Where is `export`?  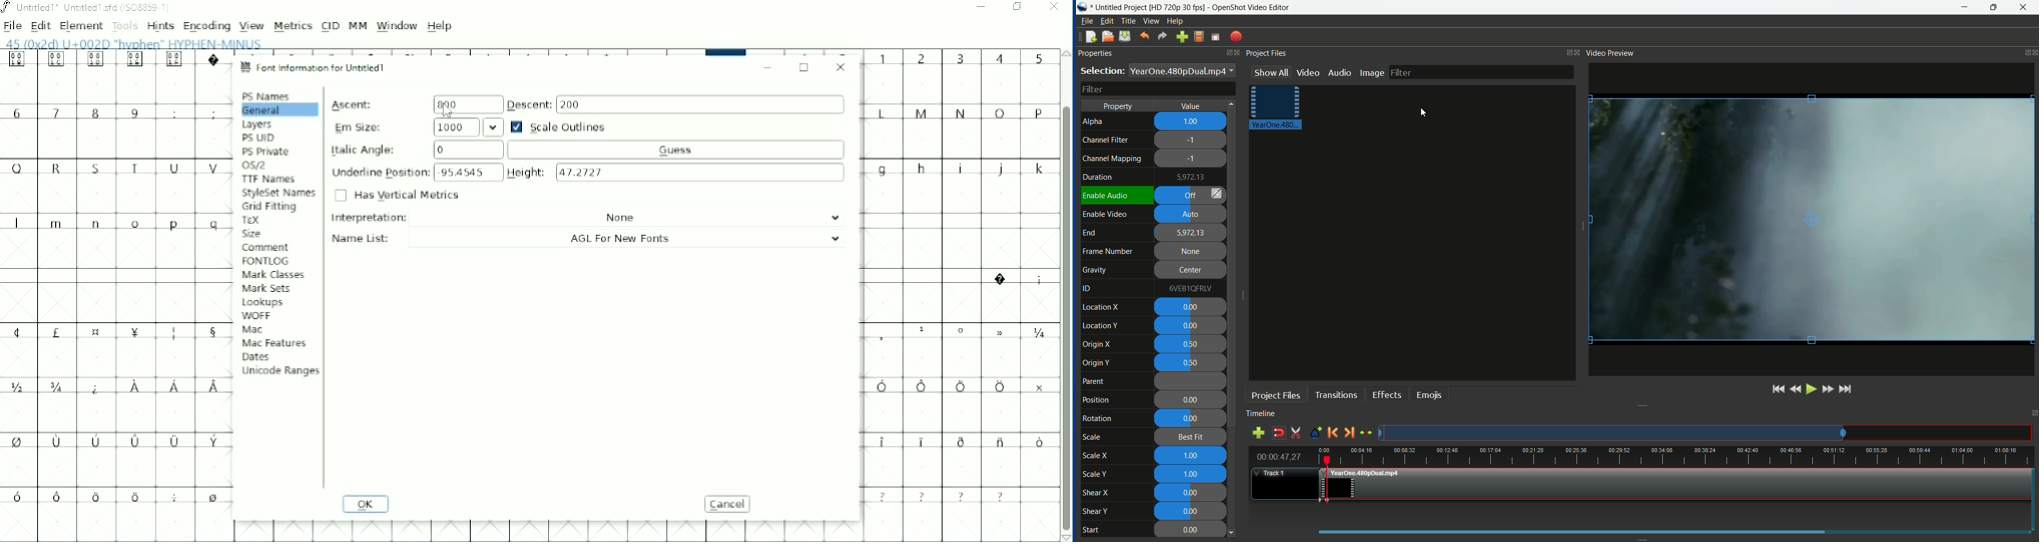 export is located at coordinates (1236, 37).